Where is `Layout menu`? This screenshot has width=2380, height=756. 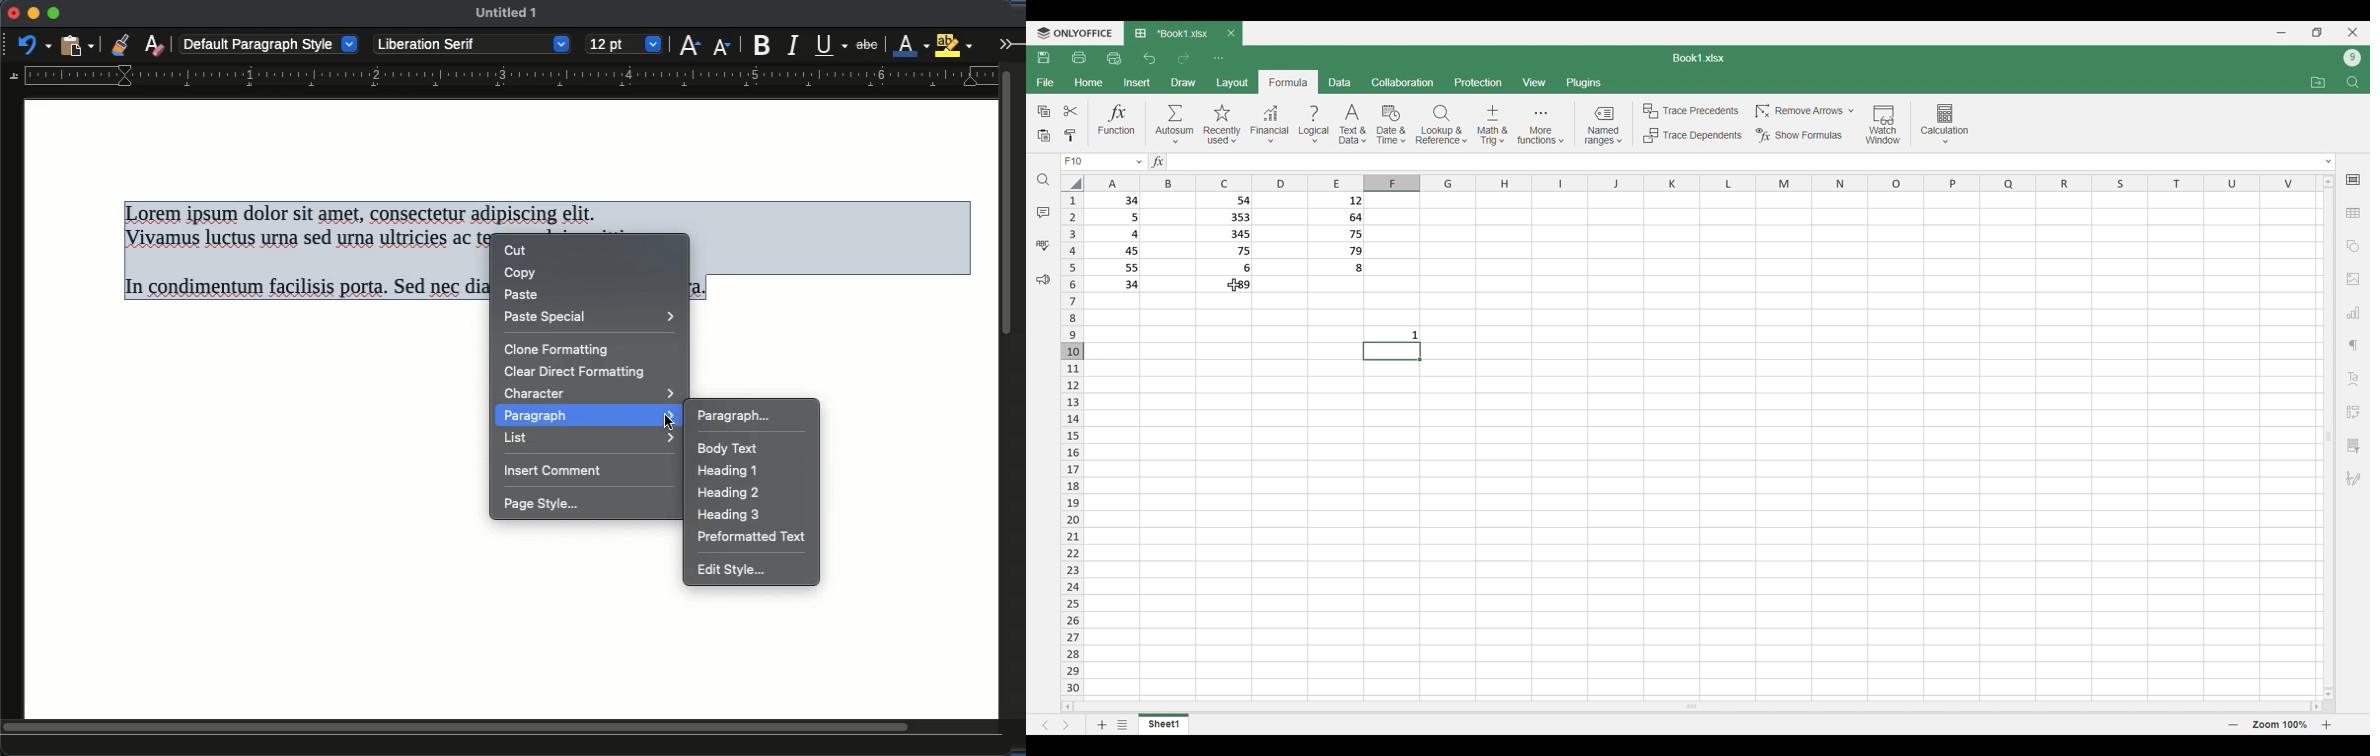 Layout menu is located at coordinates (1232, 82).